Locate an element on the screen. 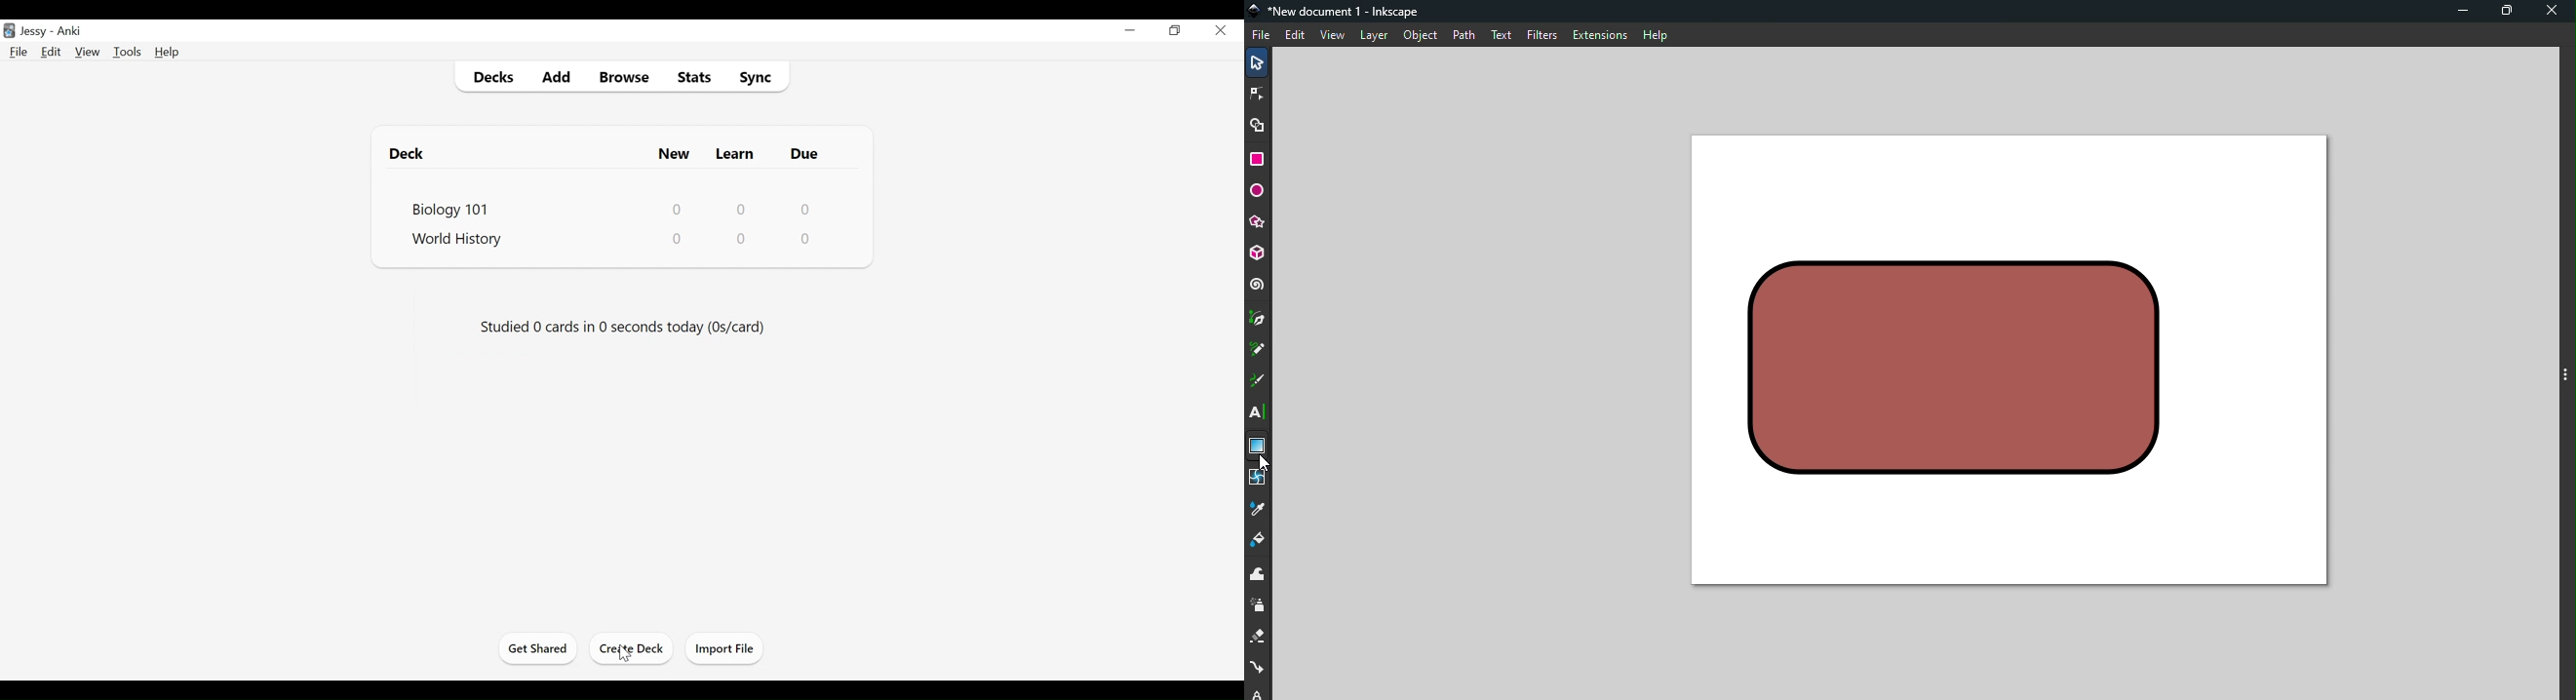 This screenshot has height=700, width=2576. Deck is located at coordinates (412, 153).